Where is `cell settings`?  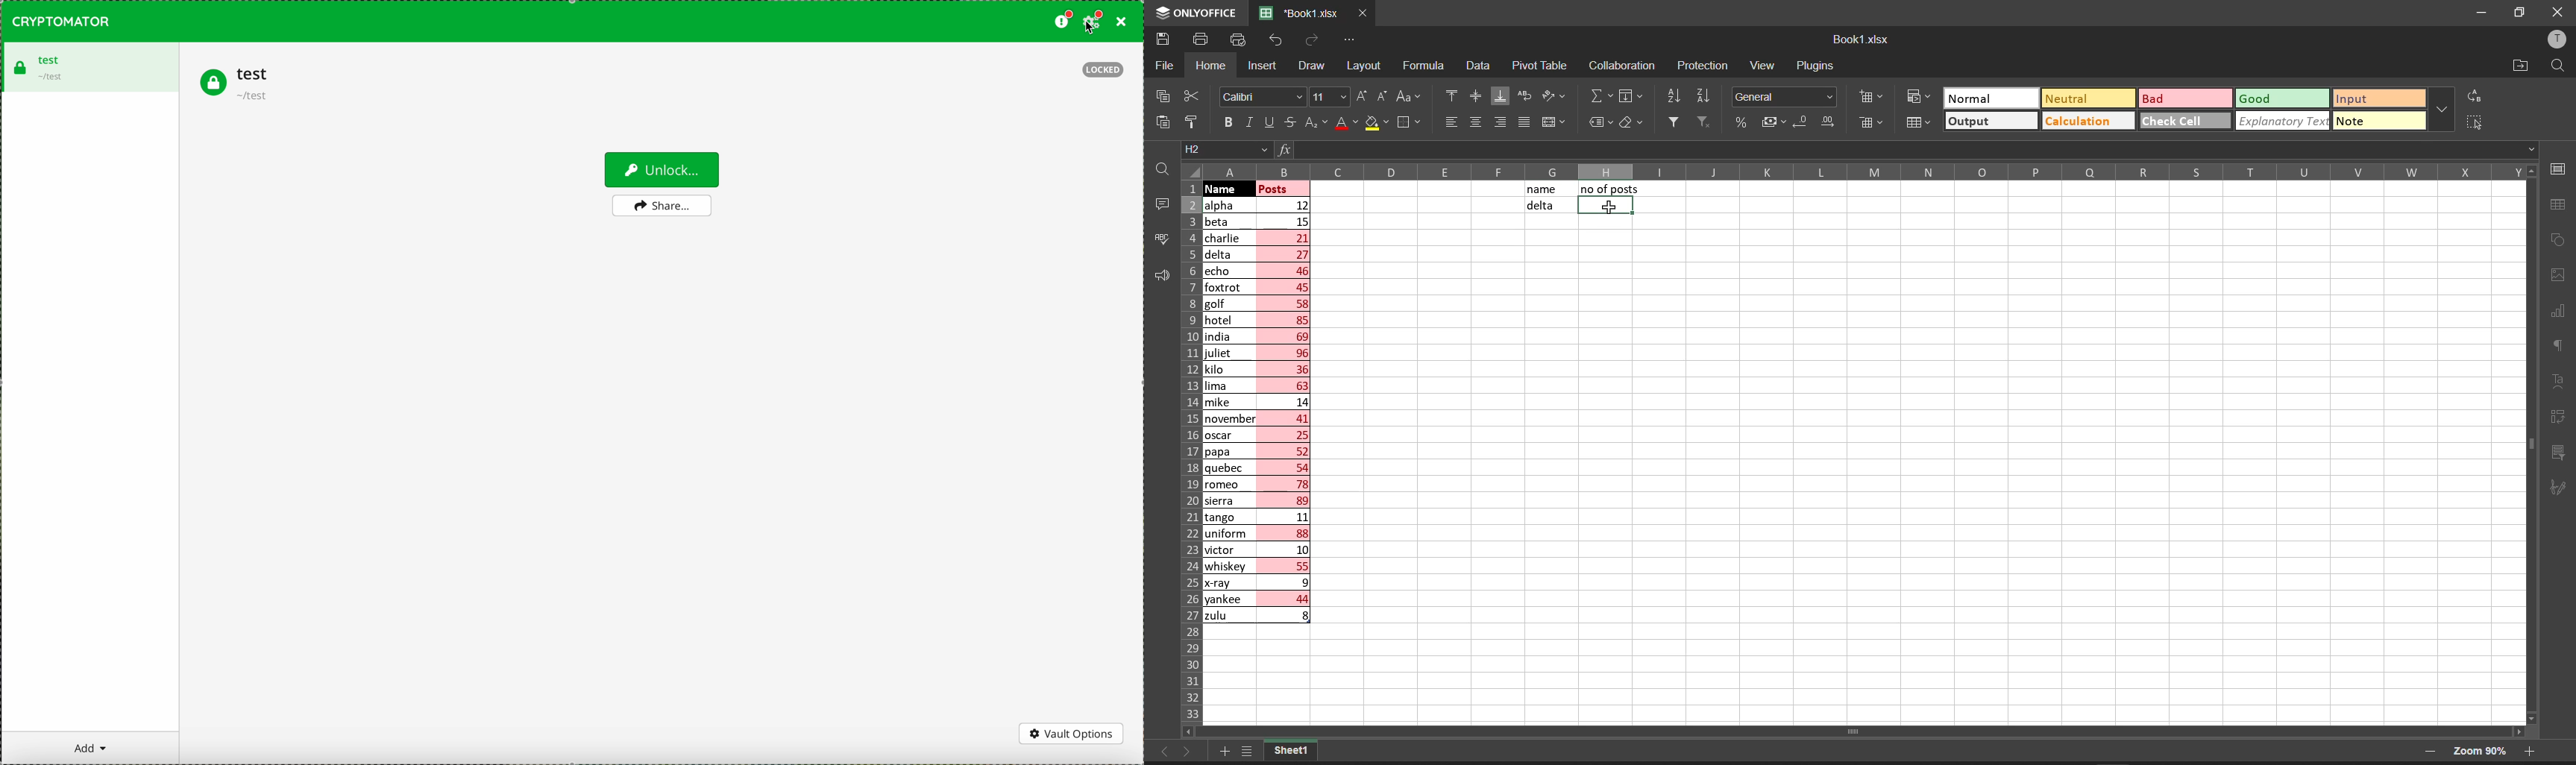
cell settings is located at coordinates (2559, 167).